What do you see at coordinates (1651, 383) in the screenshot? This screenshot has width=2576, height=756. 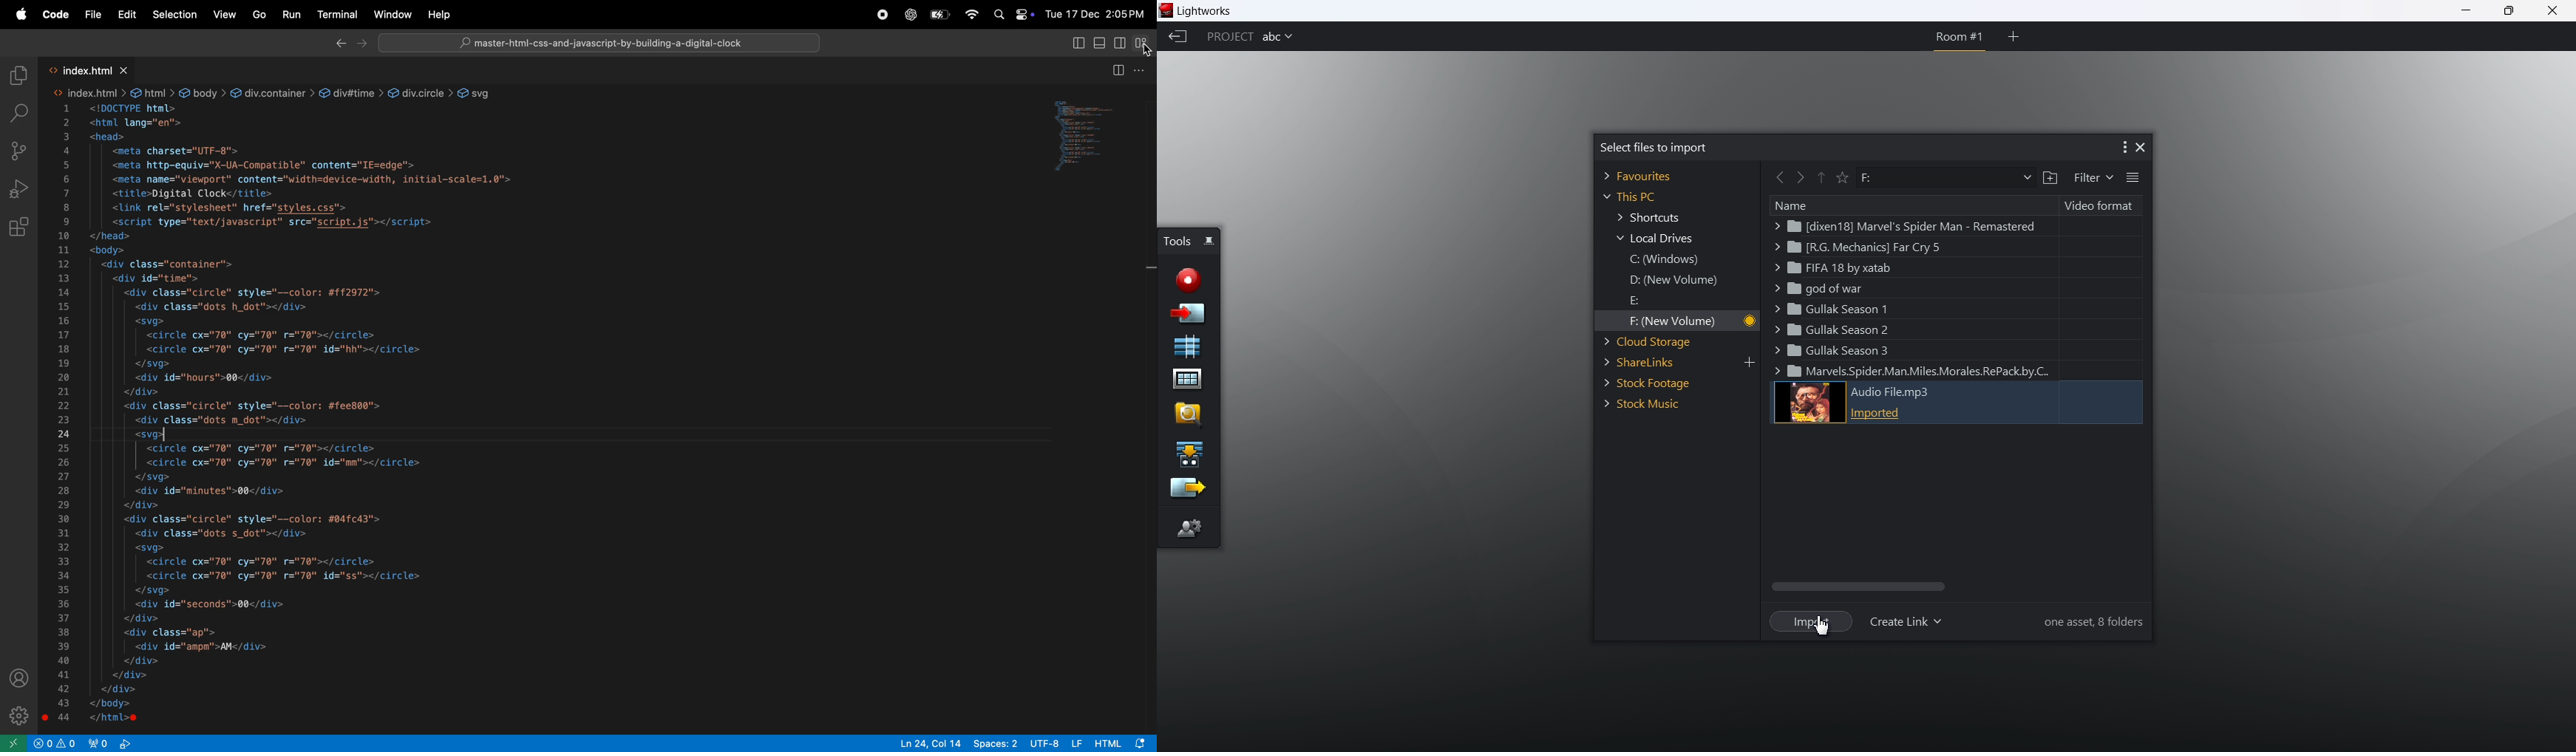 I see `stock footage` at bounding box center [1651, 383].